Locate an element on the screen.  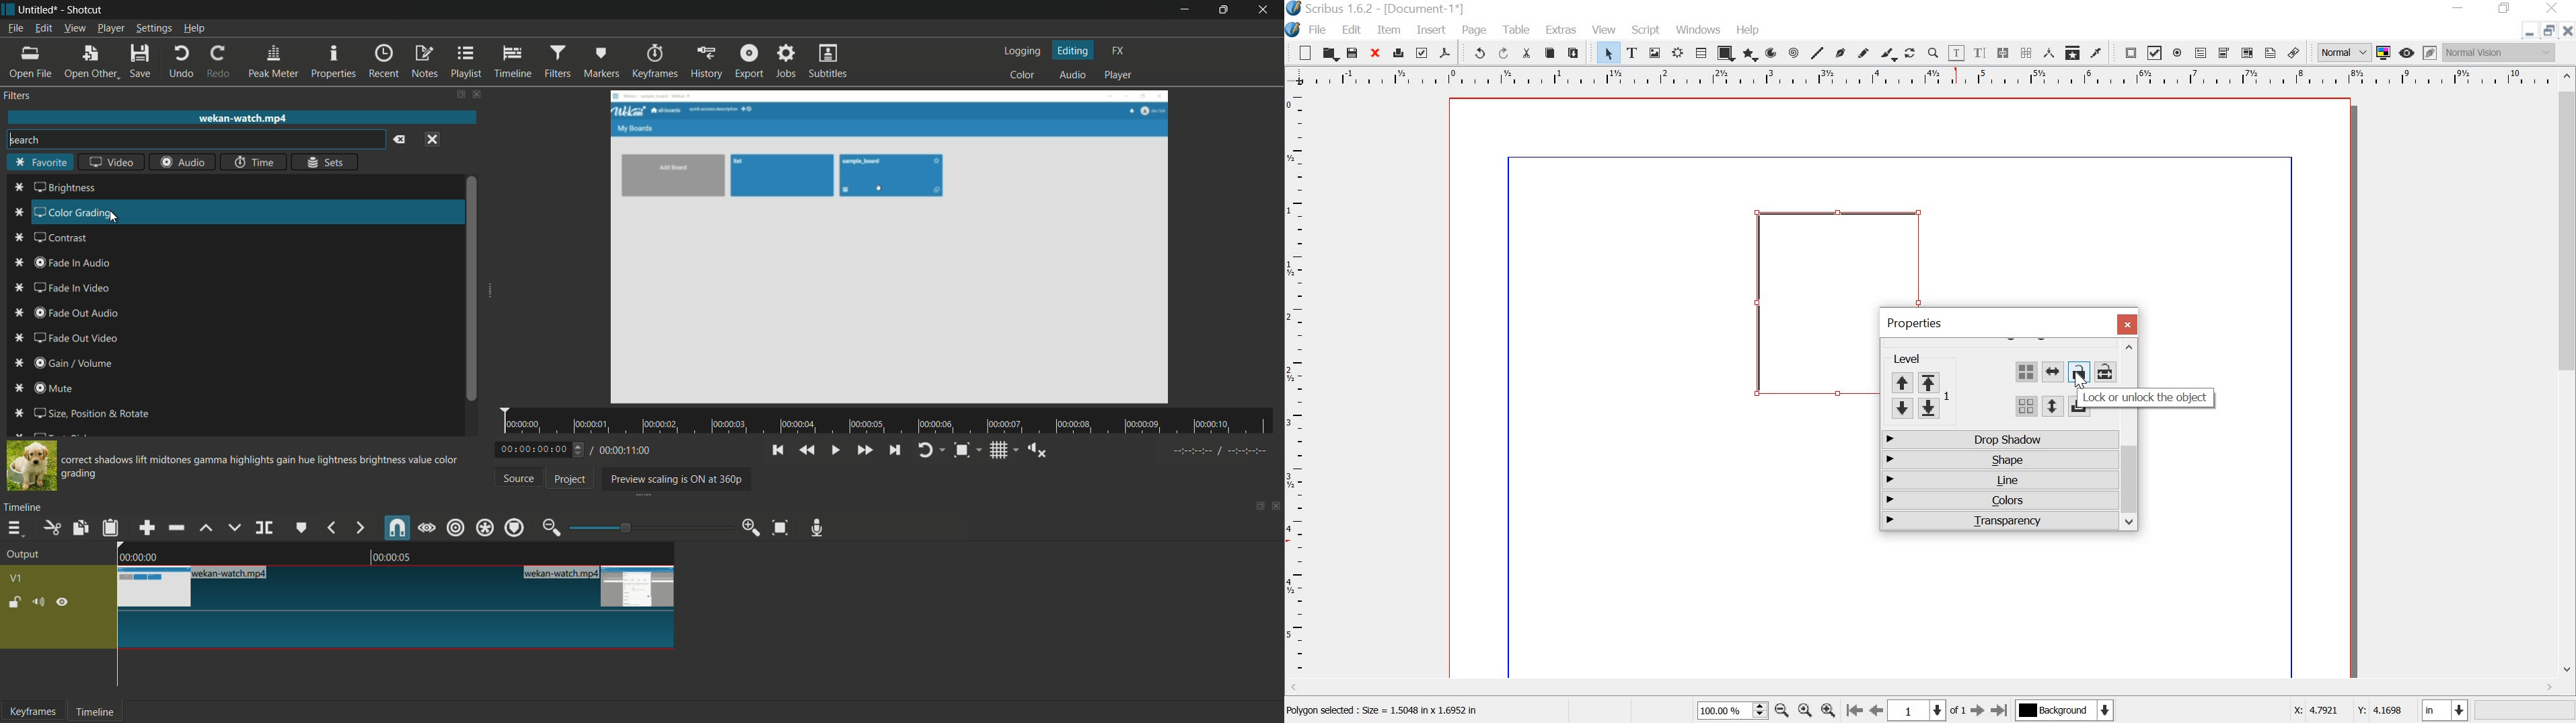
keyframes is located at coordinates (653, 62).